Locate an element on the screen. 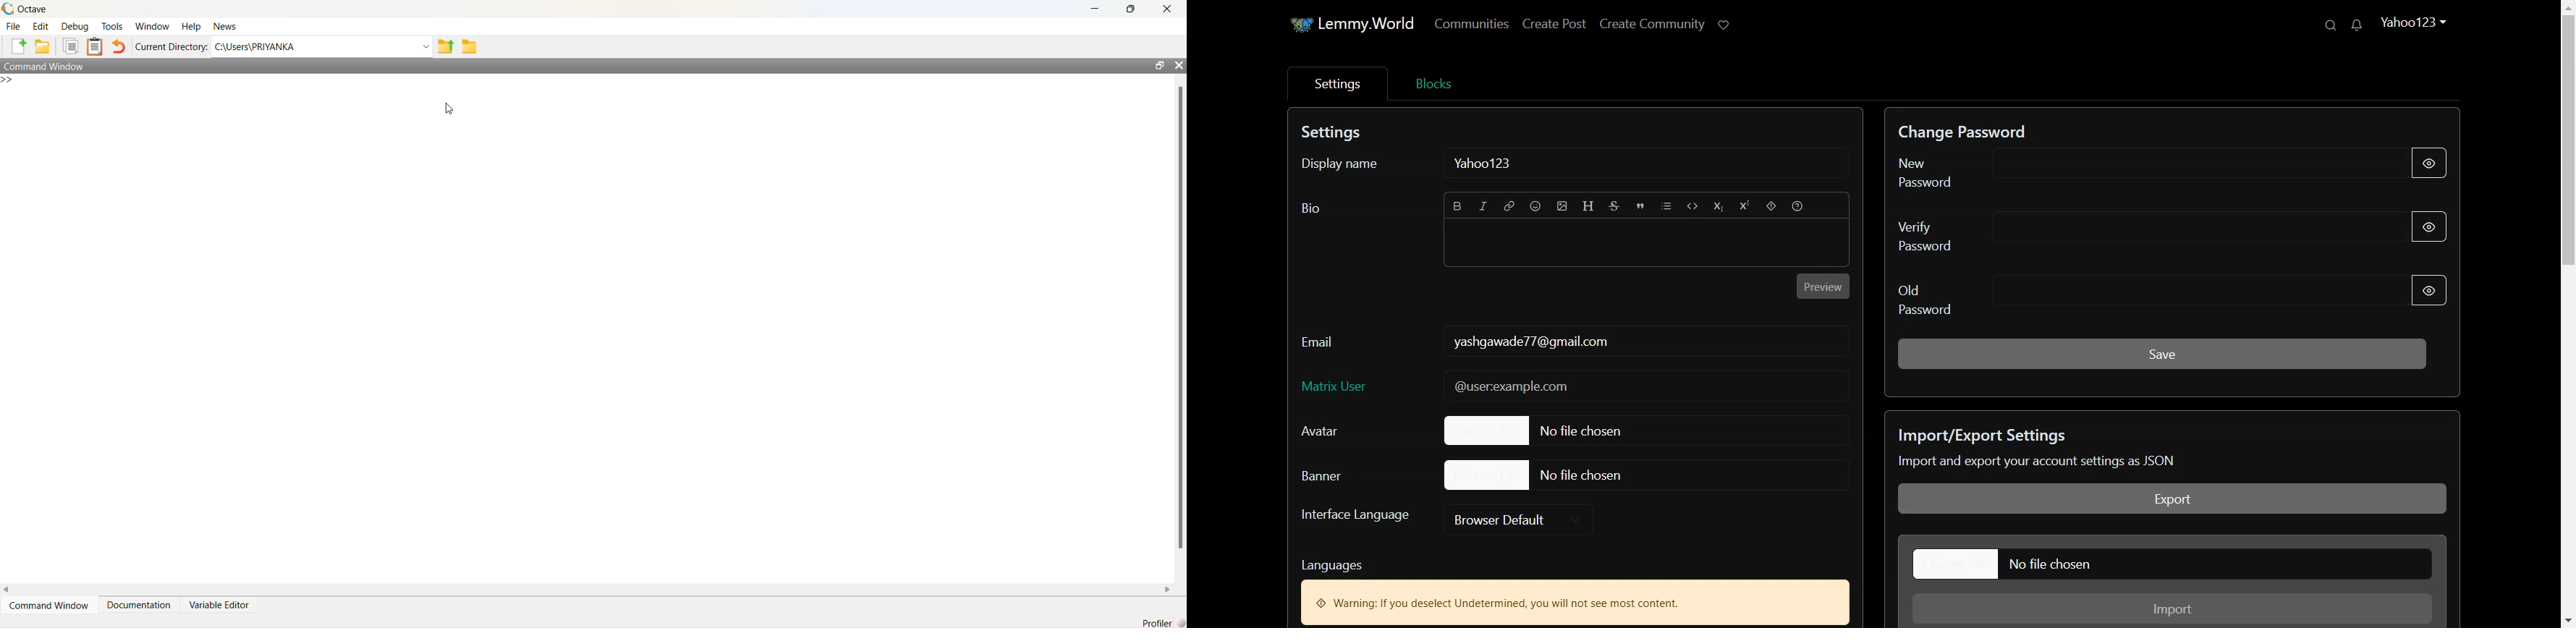 Image resolution: width=2576 pixels, height=644 pixels. close is located at coordinates (1168, 7).